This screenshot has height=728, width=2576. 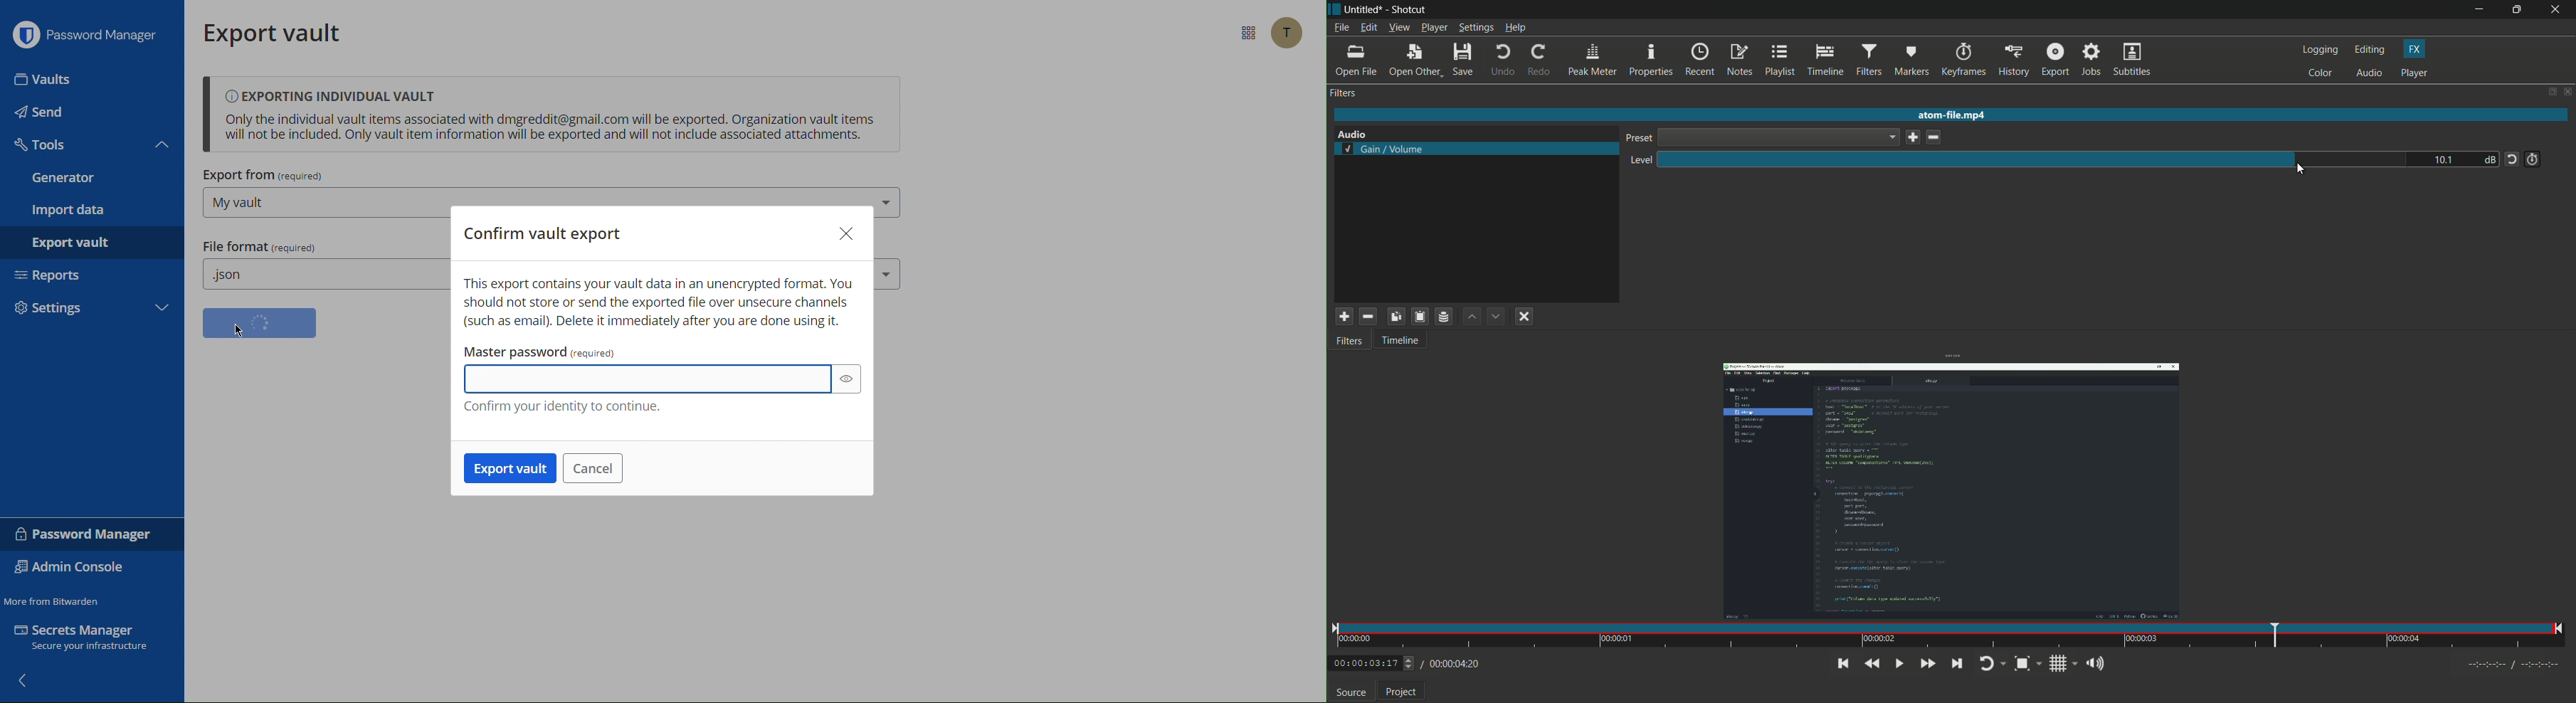 What do you see at coordinates (1949, 637) in the screenshot?
I see `time and position` at bounding box center [1949, 637].